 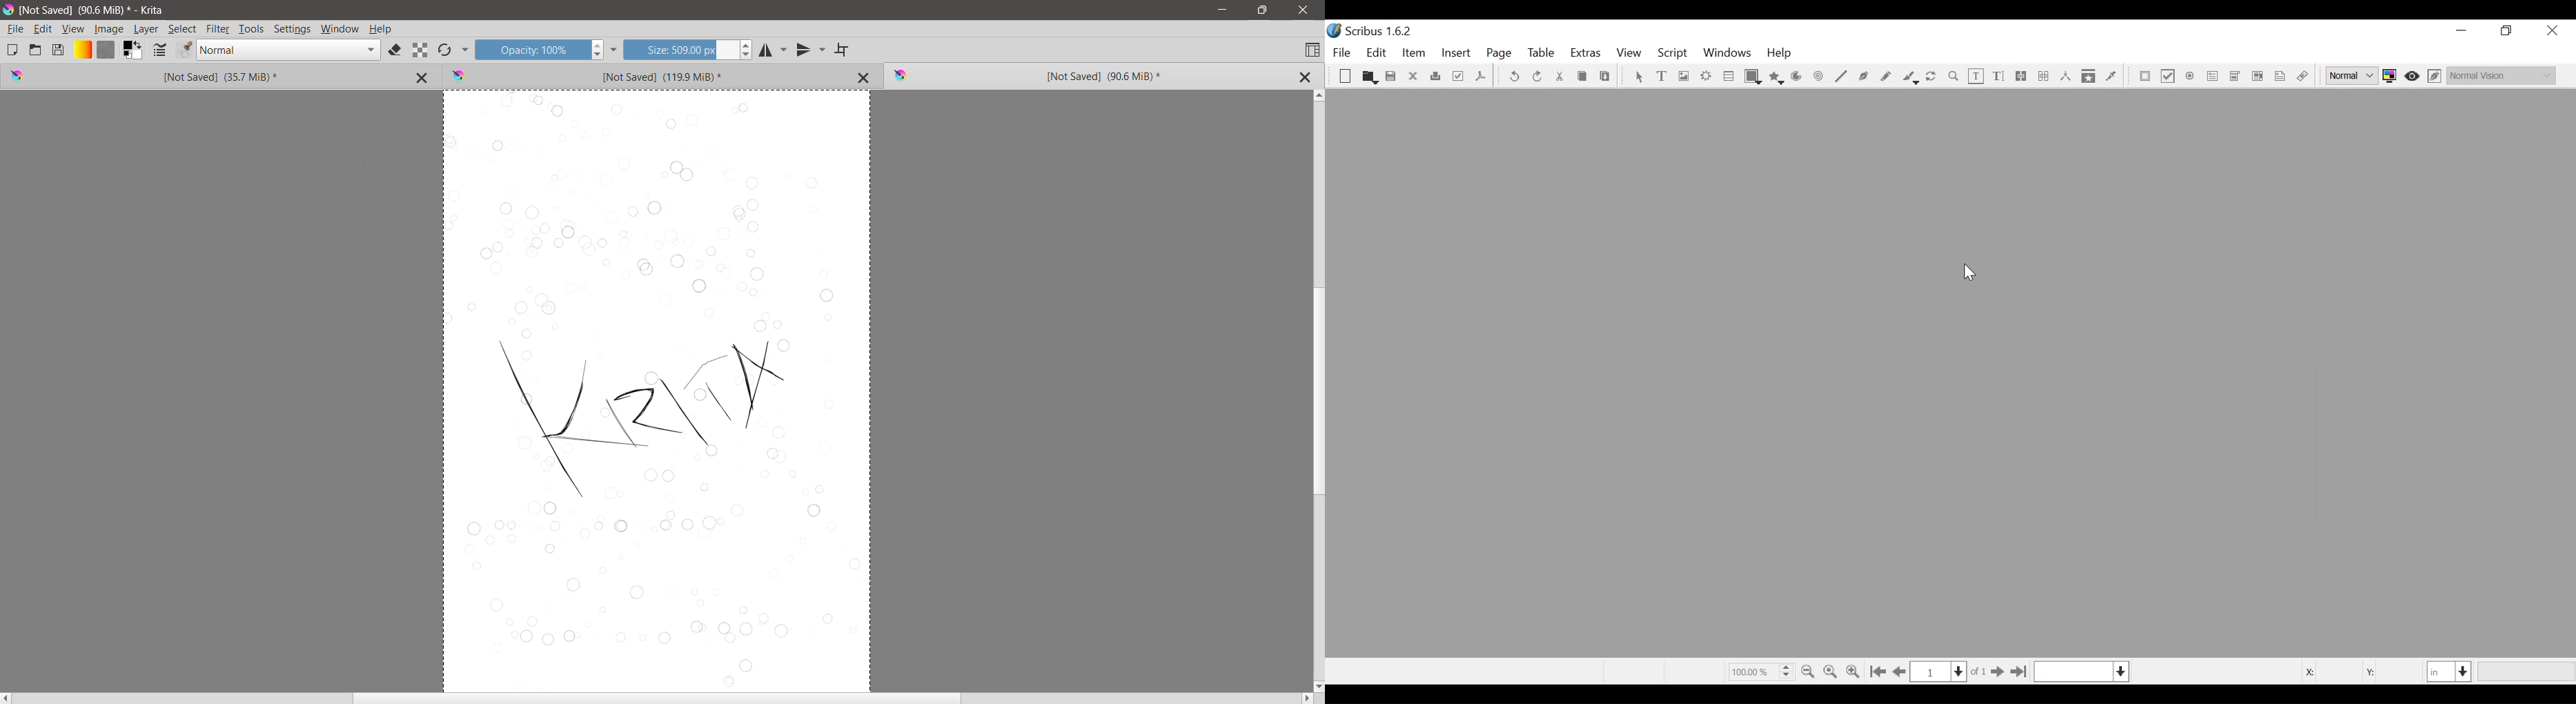 What do you see at coordinates (2436, 76) in the screenshot?
I see `Edit in Preview mode` at bounding box center [2436, 76].